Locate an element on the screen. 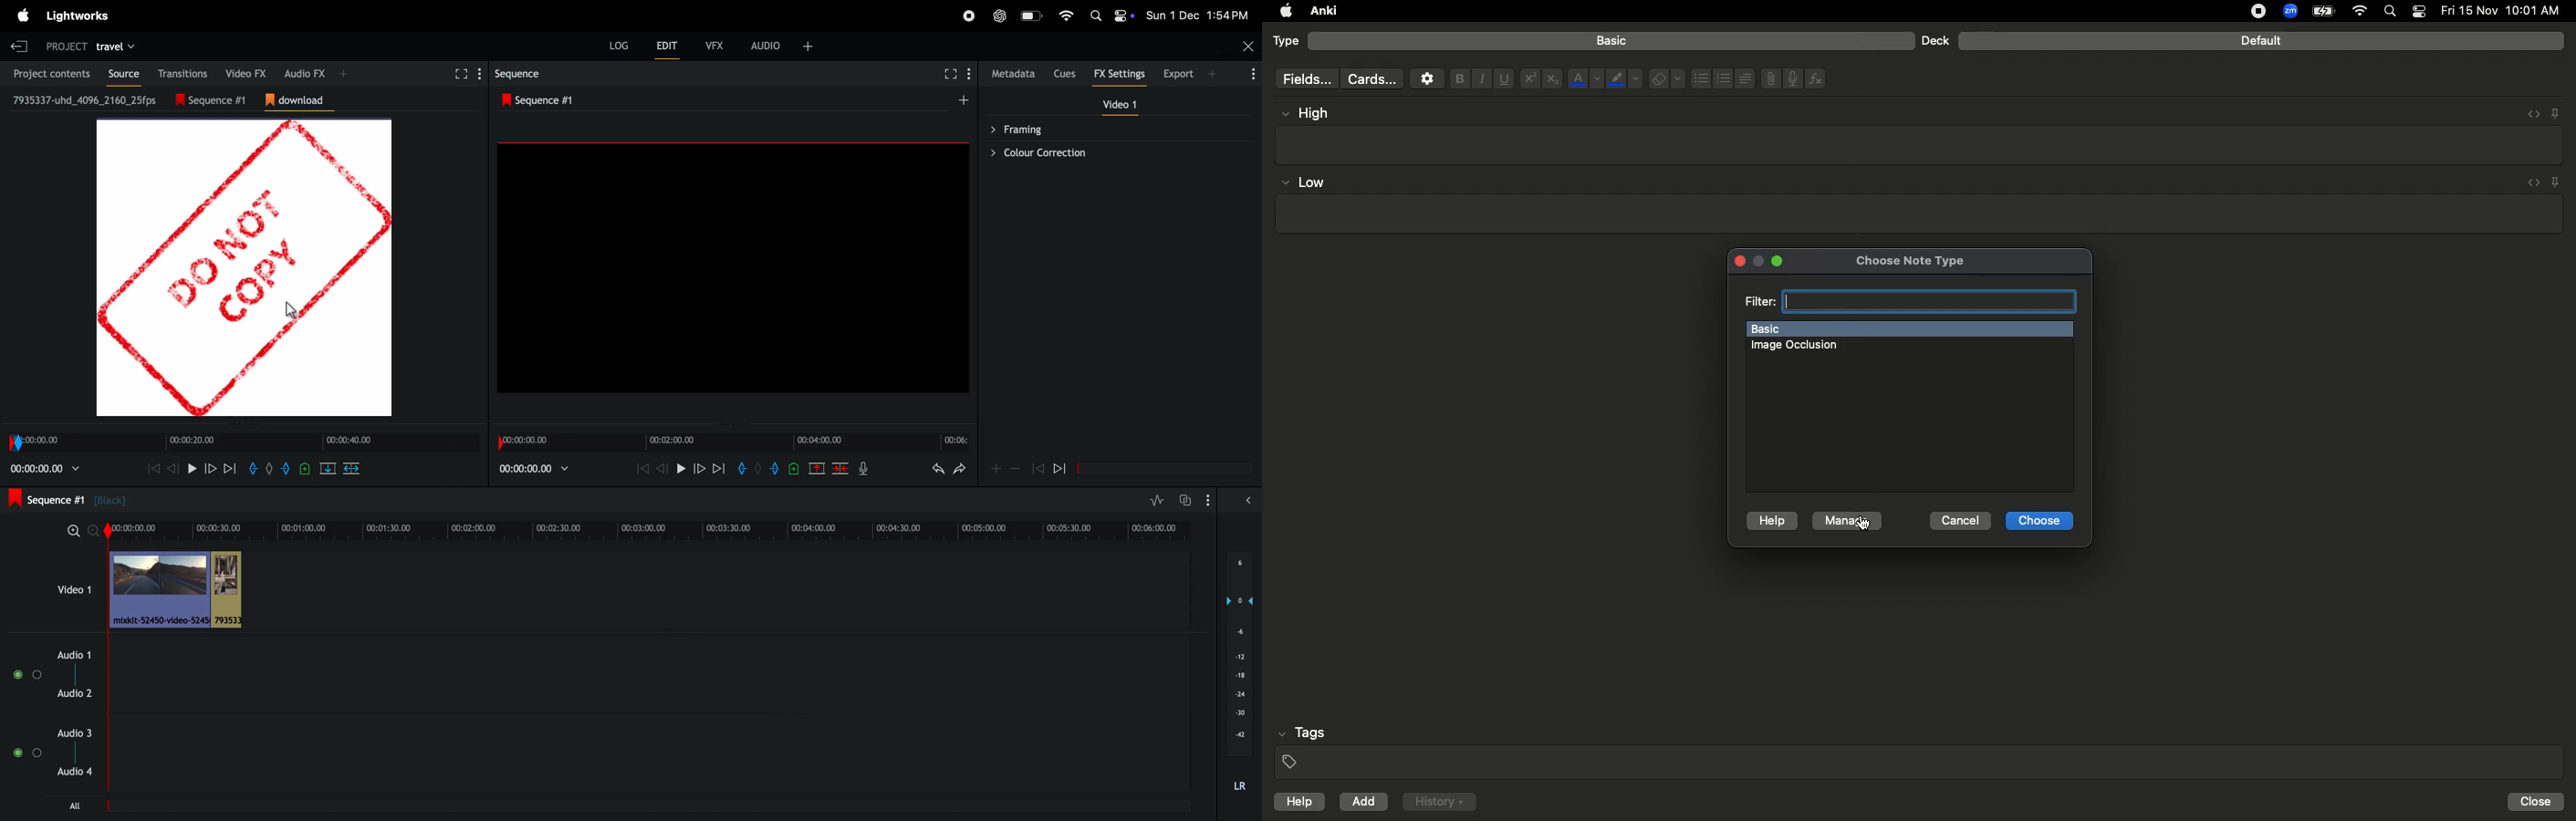 The width and height of the screenshot is (2576, 840). Embed is located at coordinates (2529, 183).